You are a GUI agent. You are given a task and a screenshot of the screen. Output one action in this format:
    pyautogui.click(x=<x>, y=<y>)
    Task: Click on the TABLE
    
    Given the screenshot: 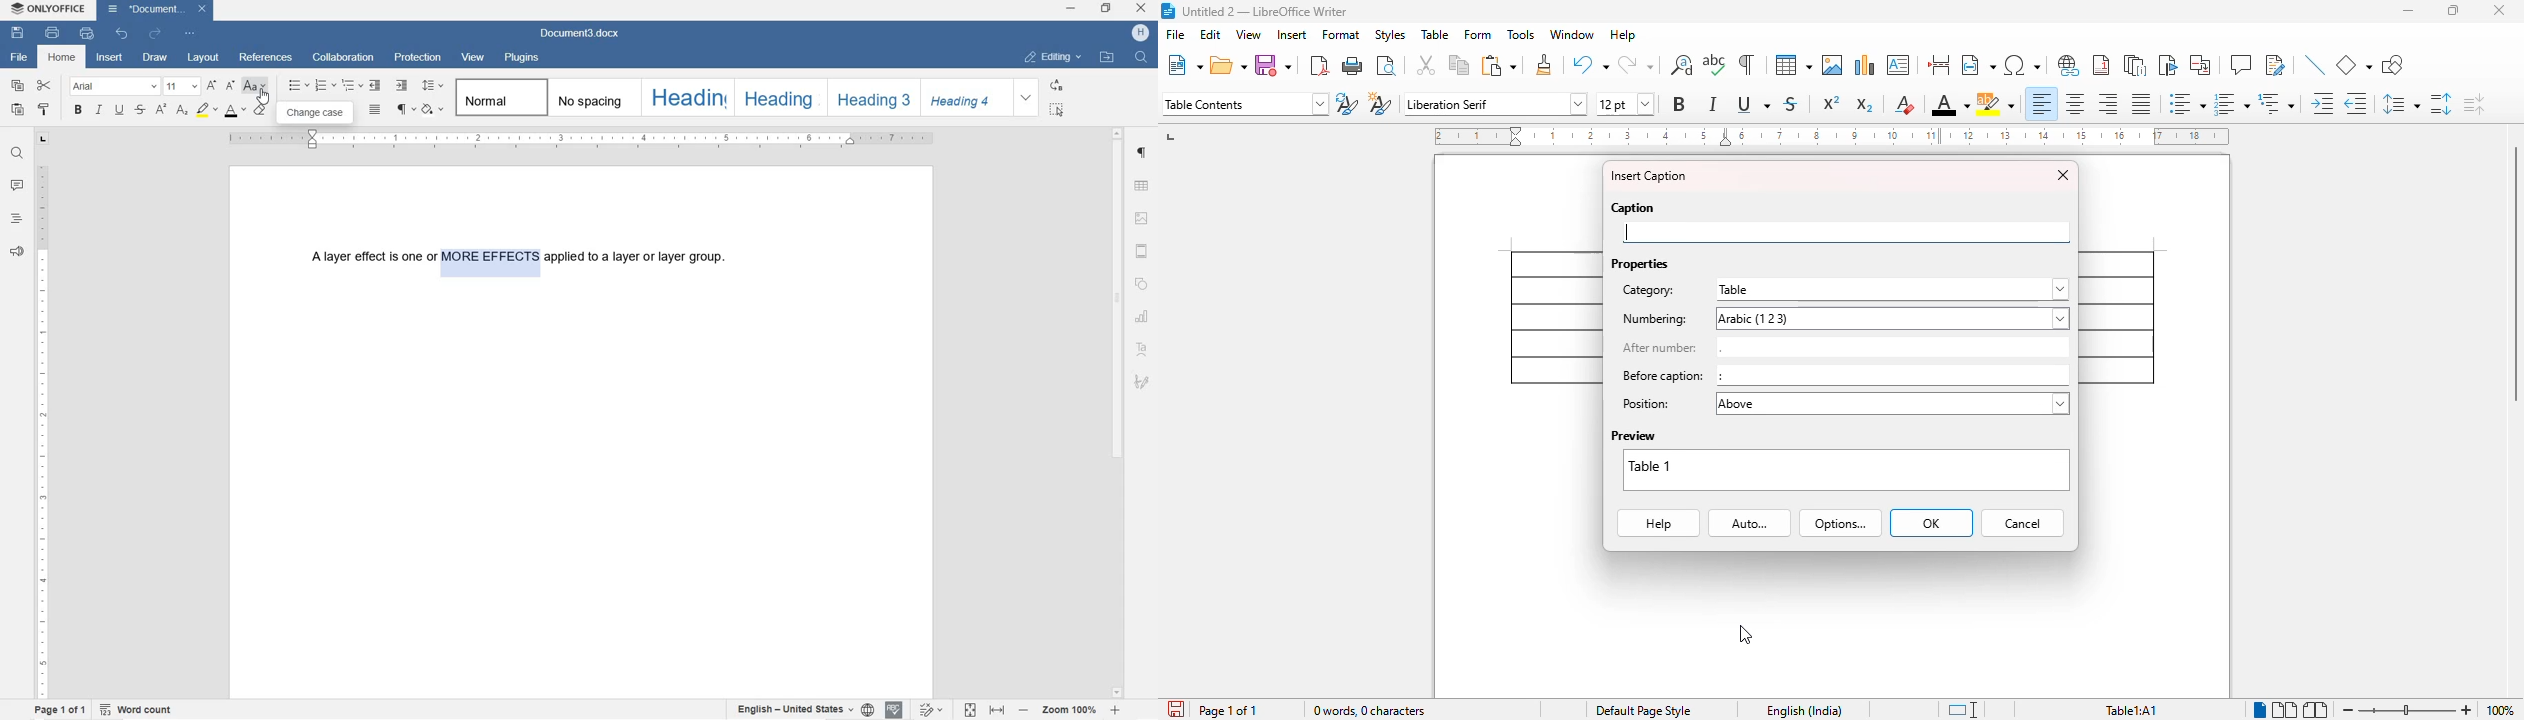 What is the action you would take?
    pyautogui.click(x=1143, y=187)
    